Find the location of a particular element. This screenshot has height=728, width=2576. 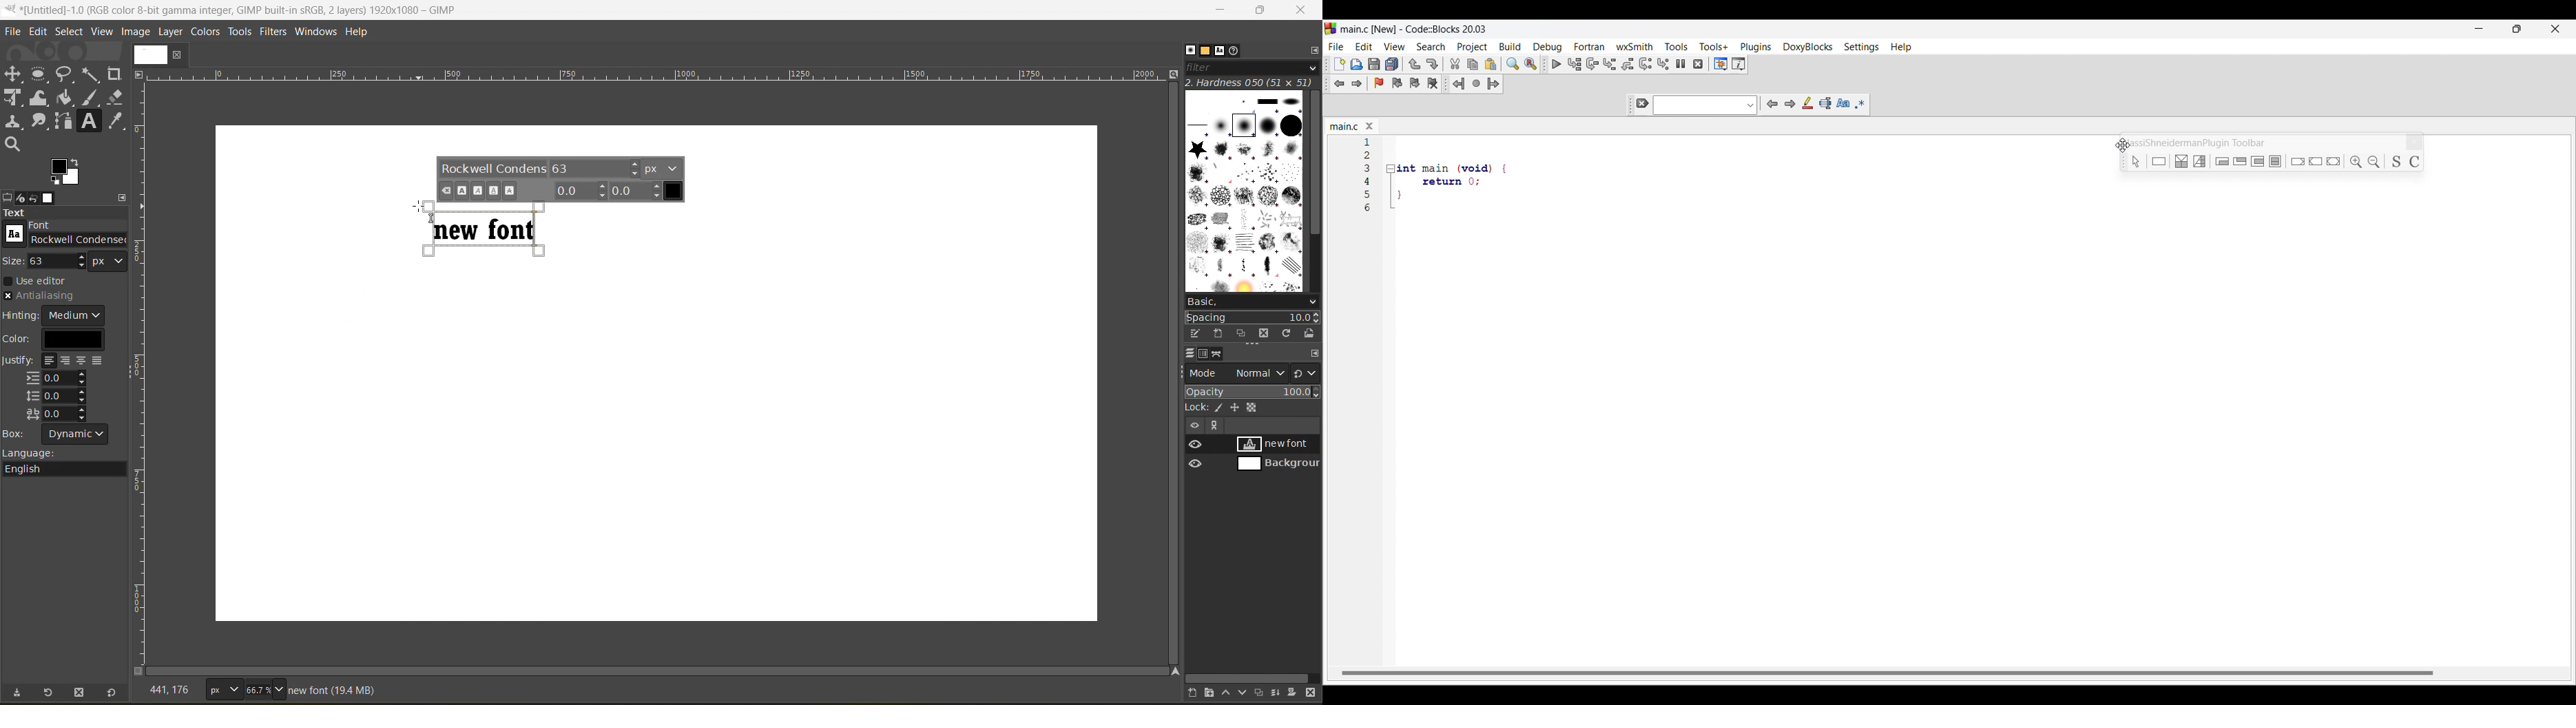

 is located at coordinates (2184, 161).